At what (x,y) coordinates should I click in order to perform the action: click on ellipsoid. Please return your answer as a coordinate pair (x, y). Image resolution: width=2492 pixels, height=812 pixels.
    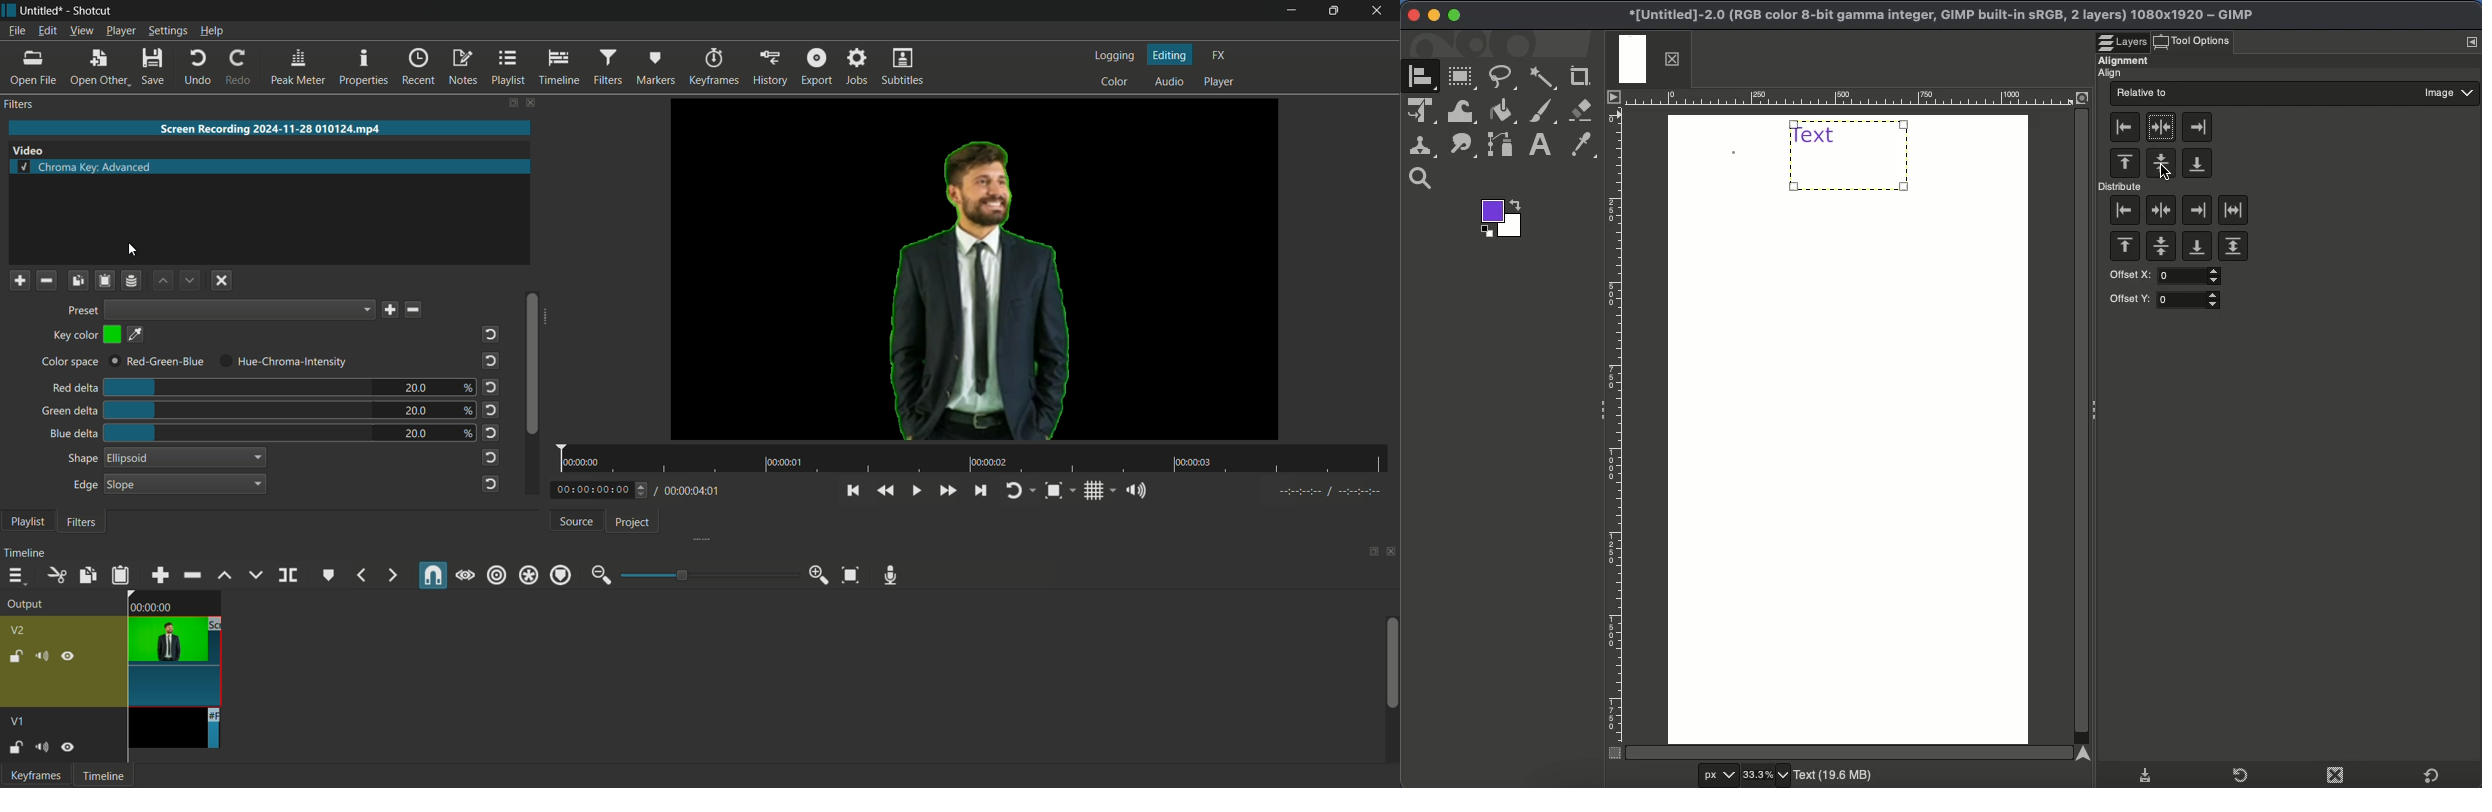
    Looking at the image, I should click on (185, 457).